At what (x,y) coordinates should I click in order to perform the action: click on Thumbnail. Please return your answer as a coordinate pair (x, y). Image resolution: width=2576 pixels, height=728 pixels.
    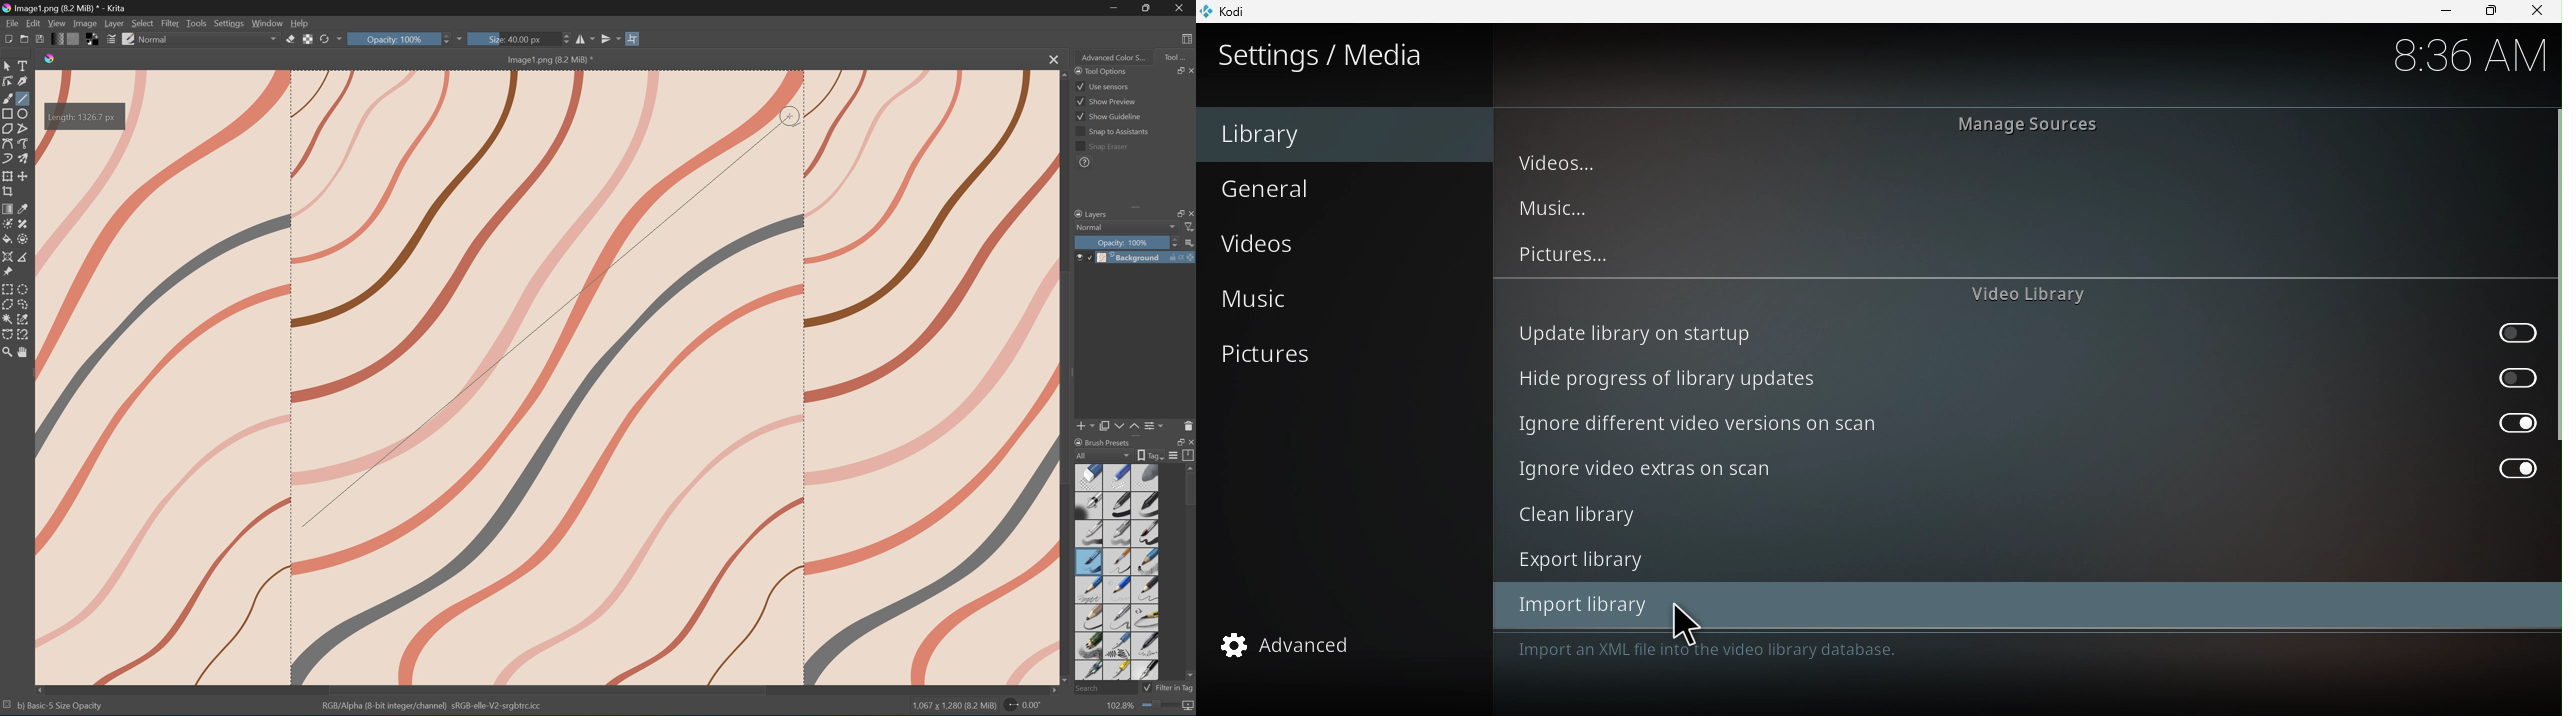
    Looking at the image, I should click on (1189, 242).